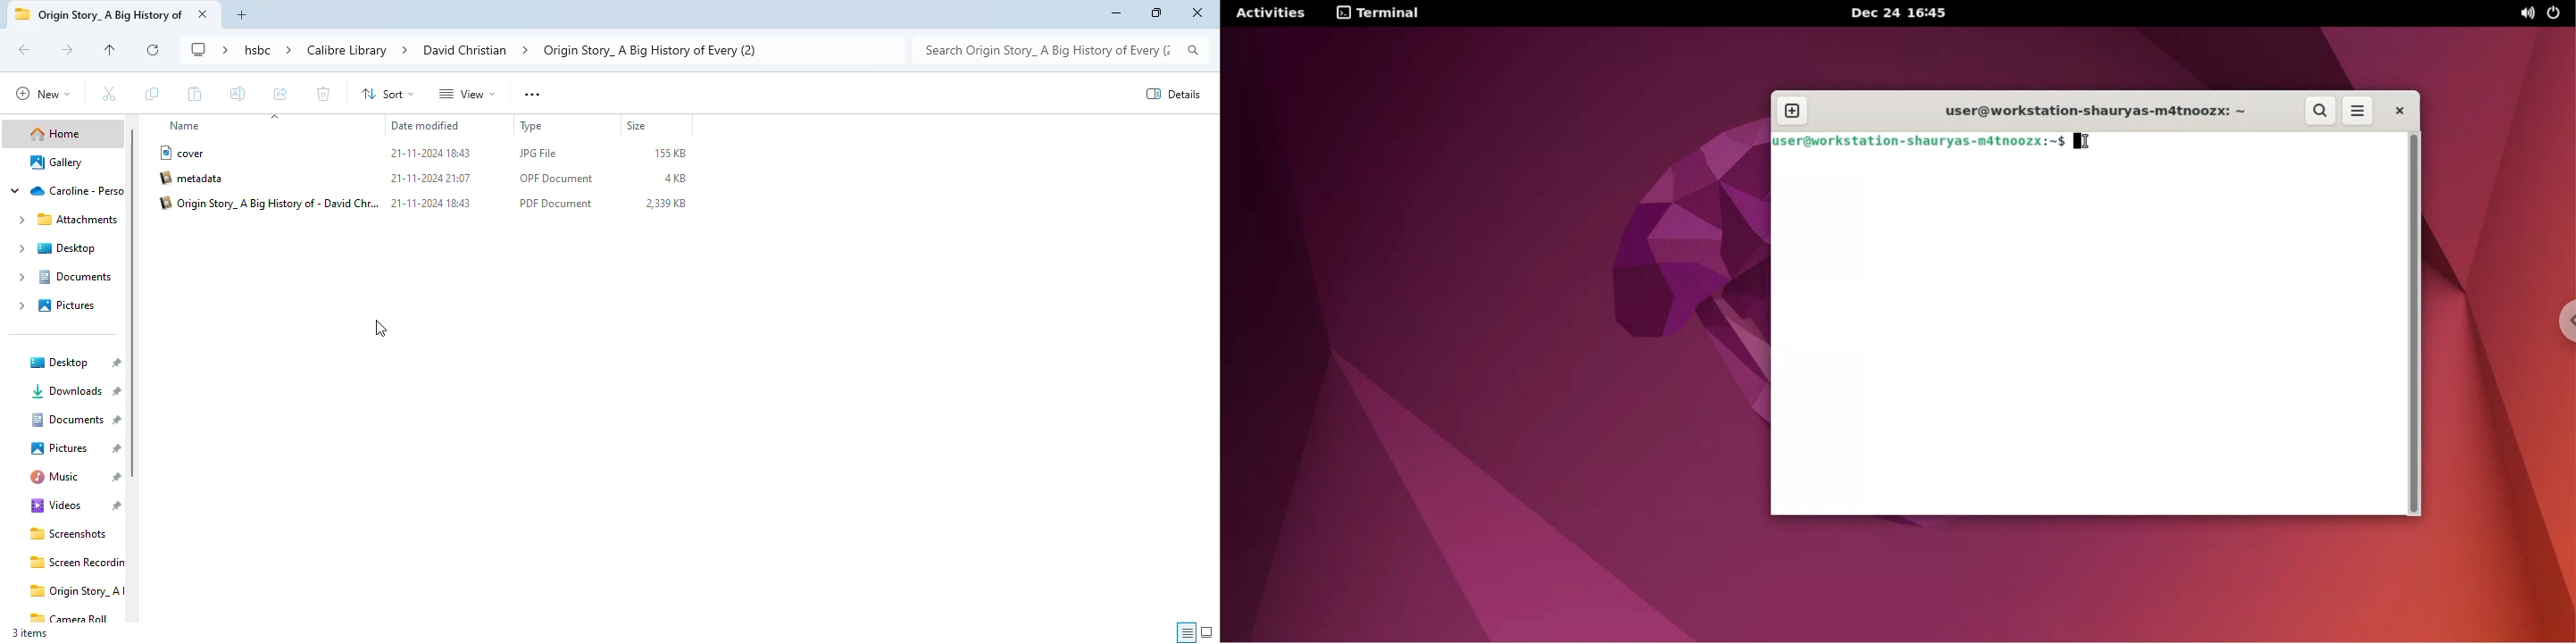 The height and width of the screenshot is (644, 2576). Describe the element at coordinates (109, 50) in the screenshot. I see `up to "David Christian"` at that location.